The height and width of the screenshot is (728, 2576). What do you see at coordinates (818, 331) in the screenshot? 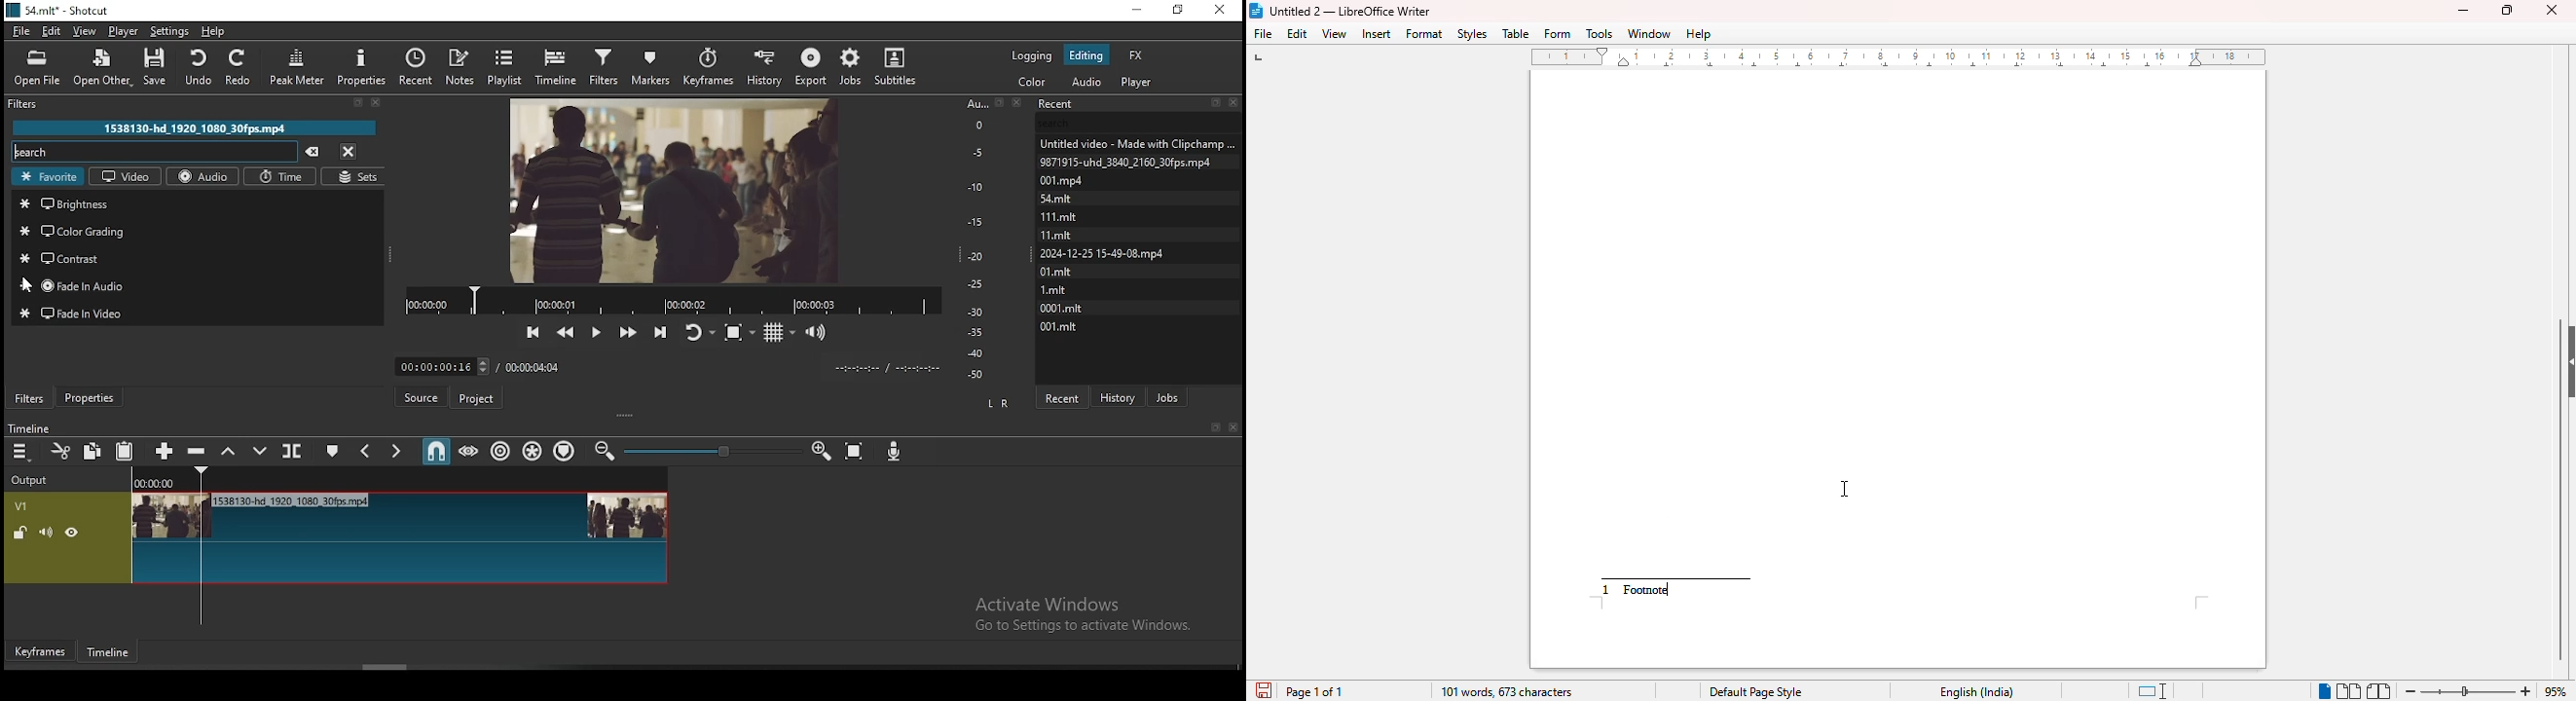
I see `volume control` at bounding box center [818, 331].